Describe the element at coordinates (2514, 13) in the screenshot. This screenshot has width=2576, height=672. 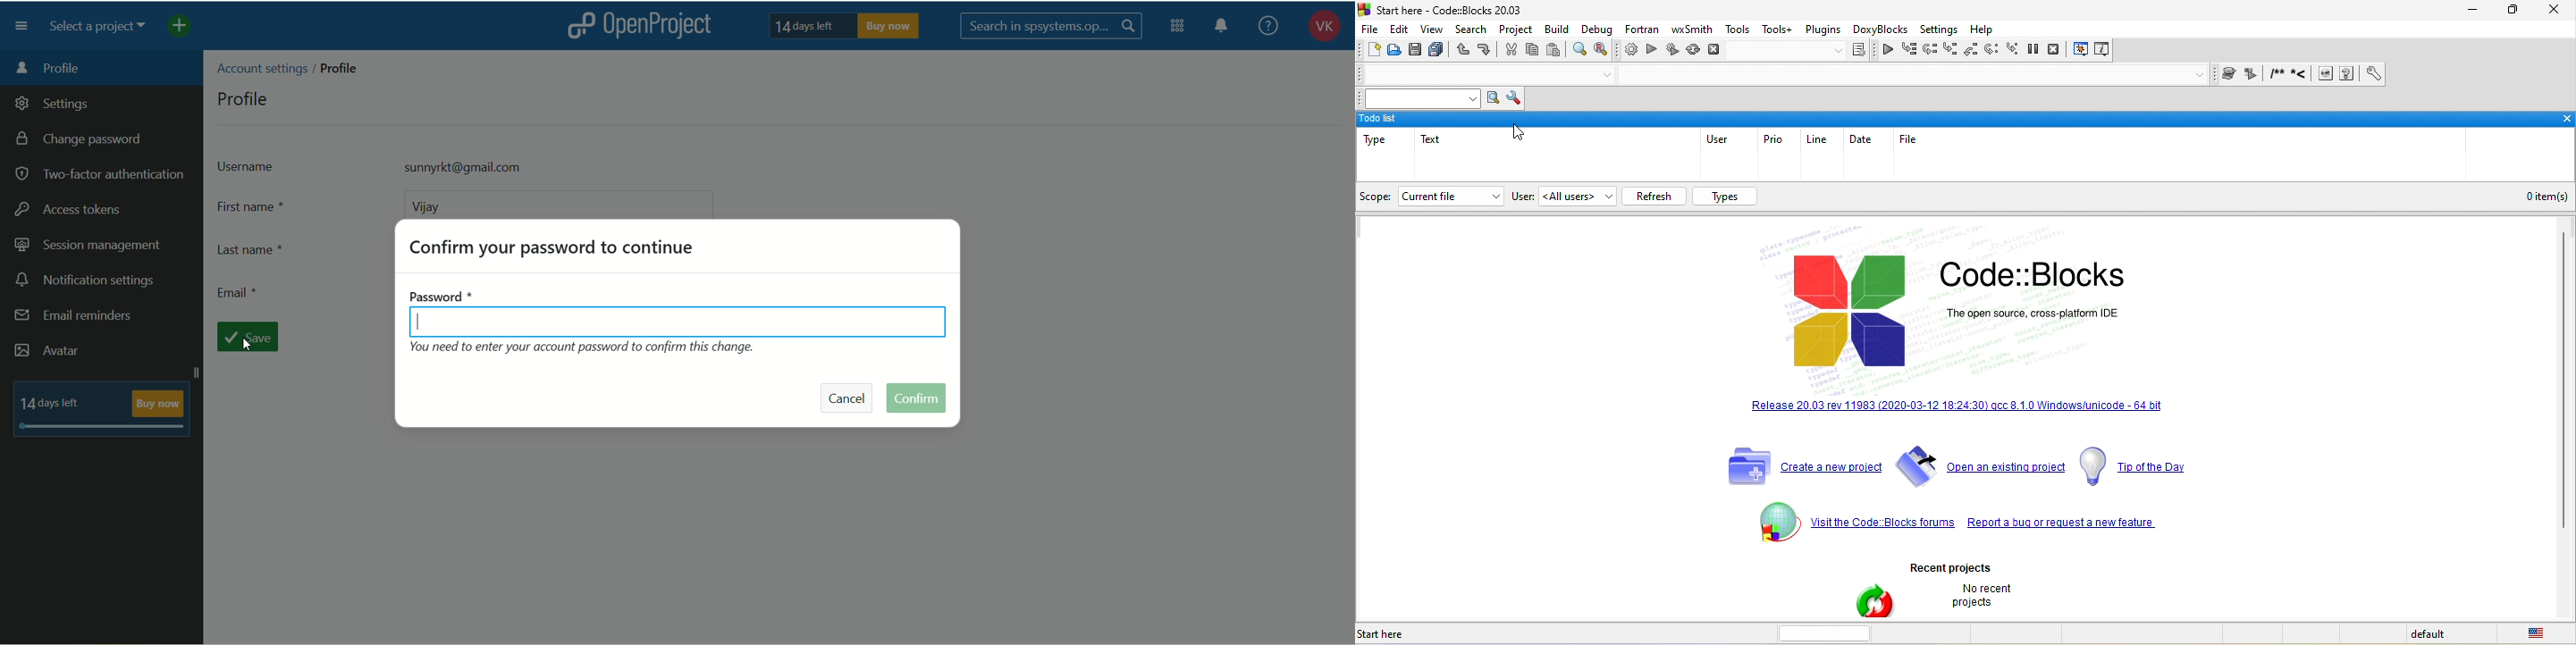
I see `maximize` at that location.